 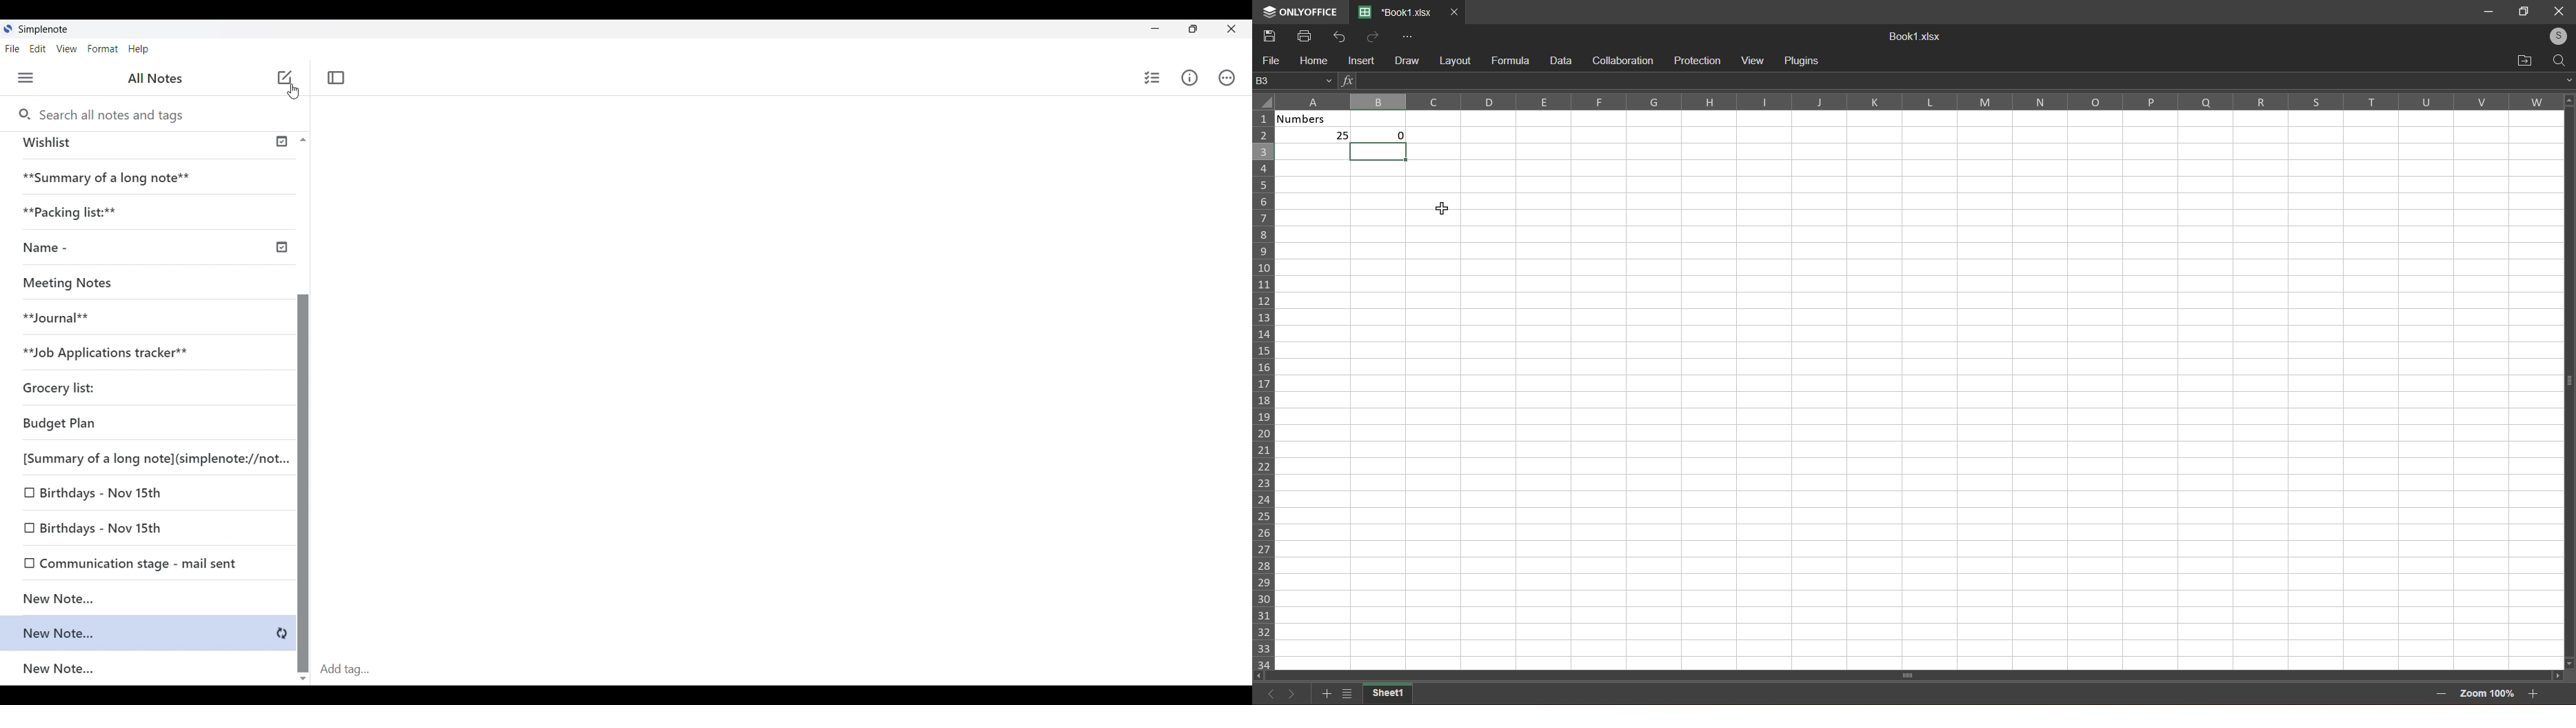 What do you see at coordinates (117, 354) in the screenshot?
I see `**Job Applications tracker**` at bounding box center [117, 354].